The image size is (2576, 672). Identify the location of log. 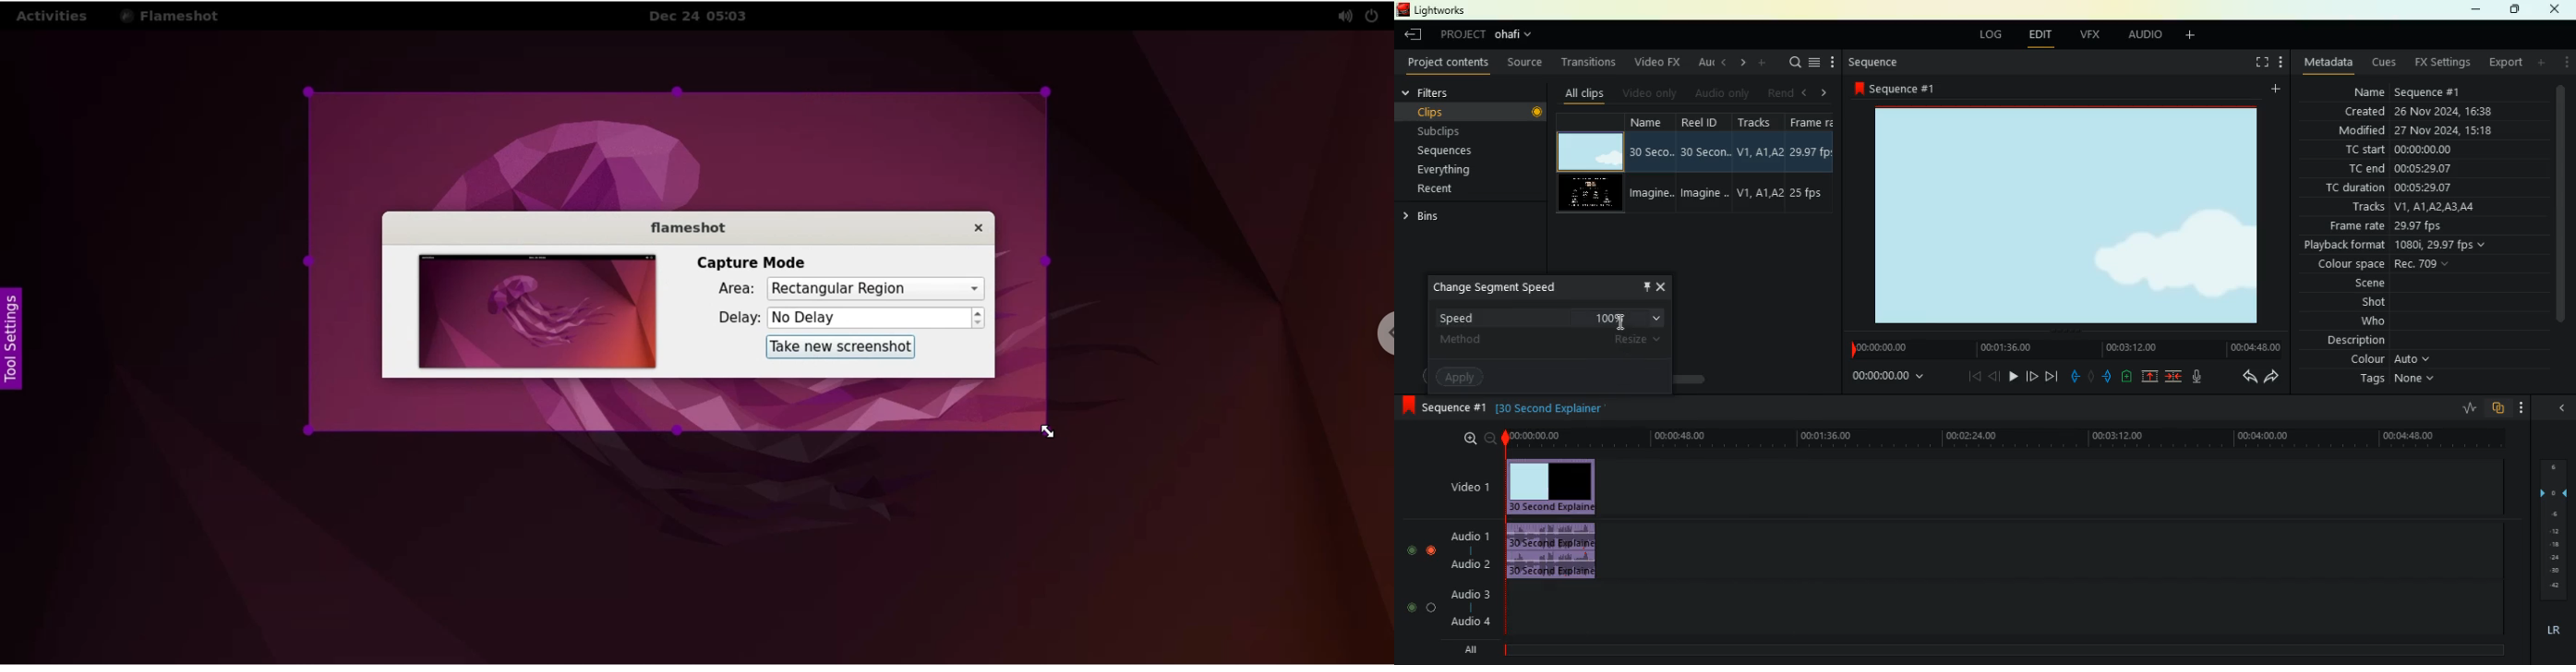
(1993, 35).